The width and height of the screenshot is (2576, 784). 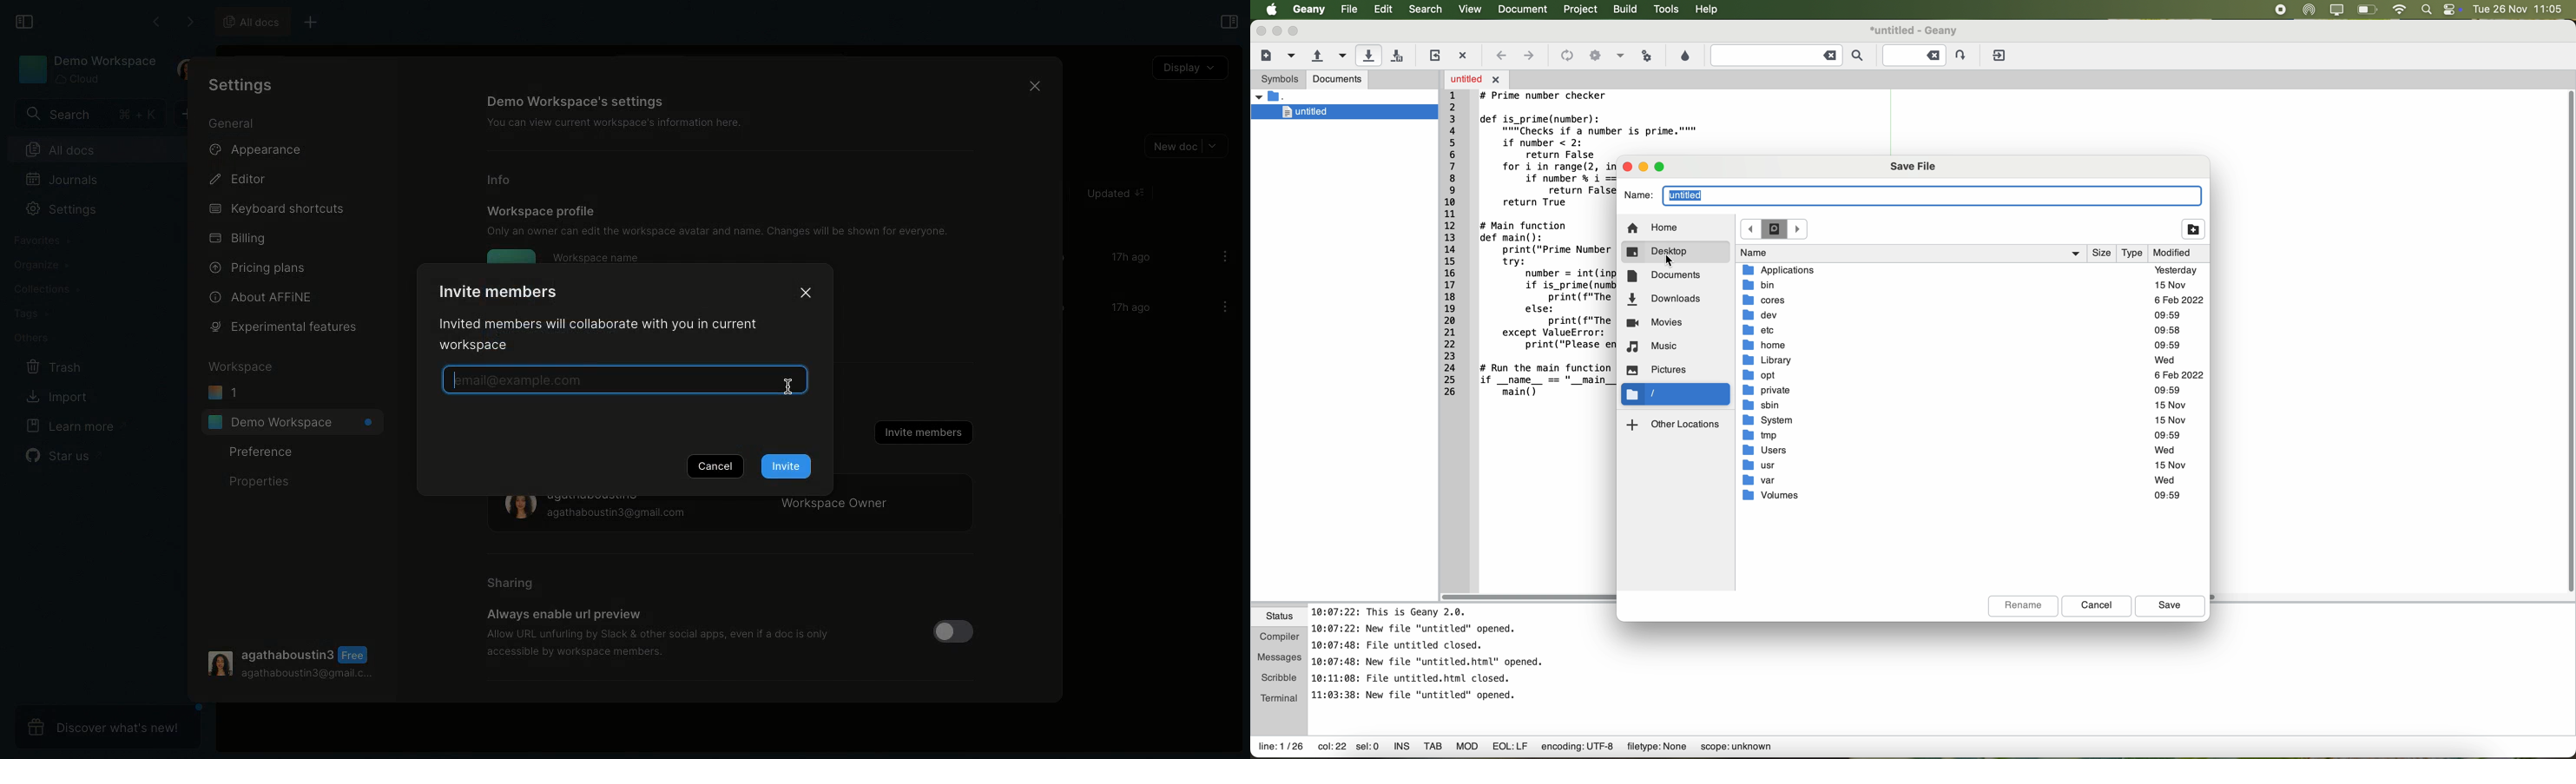 What do you see at coordinates (568, 651) in the screenshot?
I see `‘accessible by workspace members` at bounding box center [568, 651].